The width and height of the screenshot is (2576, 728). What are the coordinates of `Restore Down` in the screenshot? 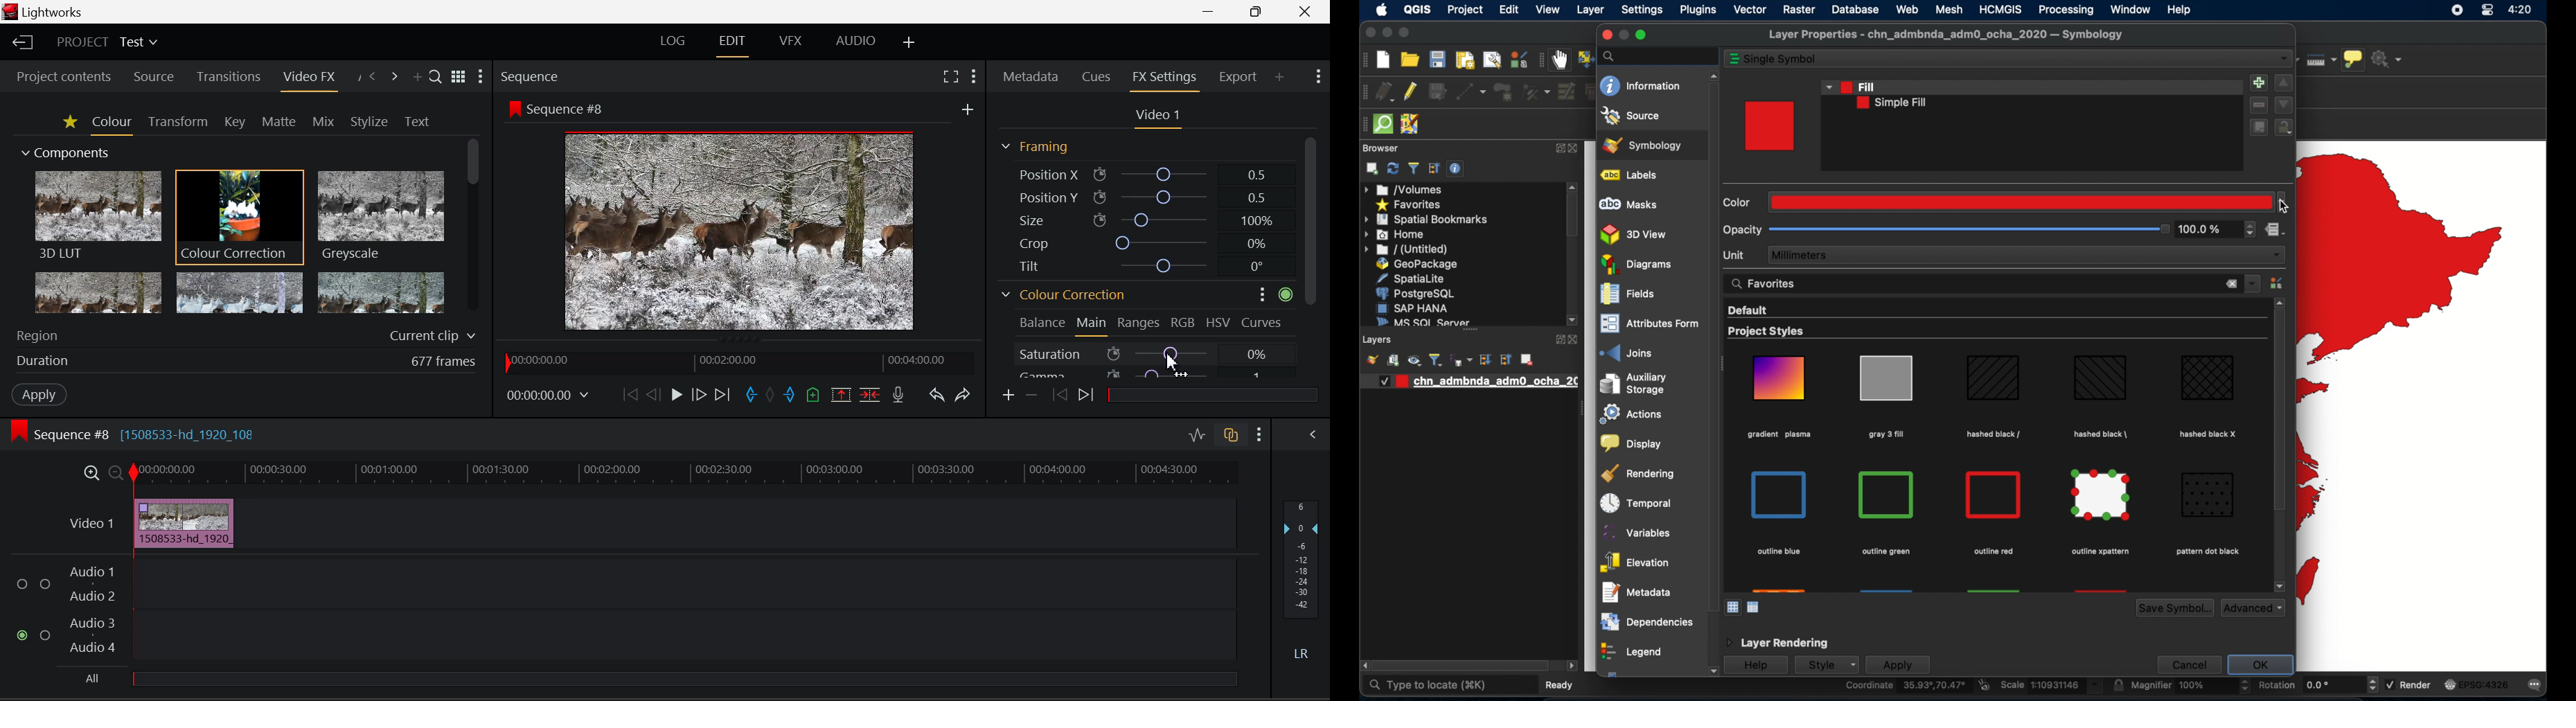 It's located at (1211, 12).